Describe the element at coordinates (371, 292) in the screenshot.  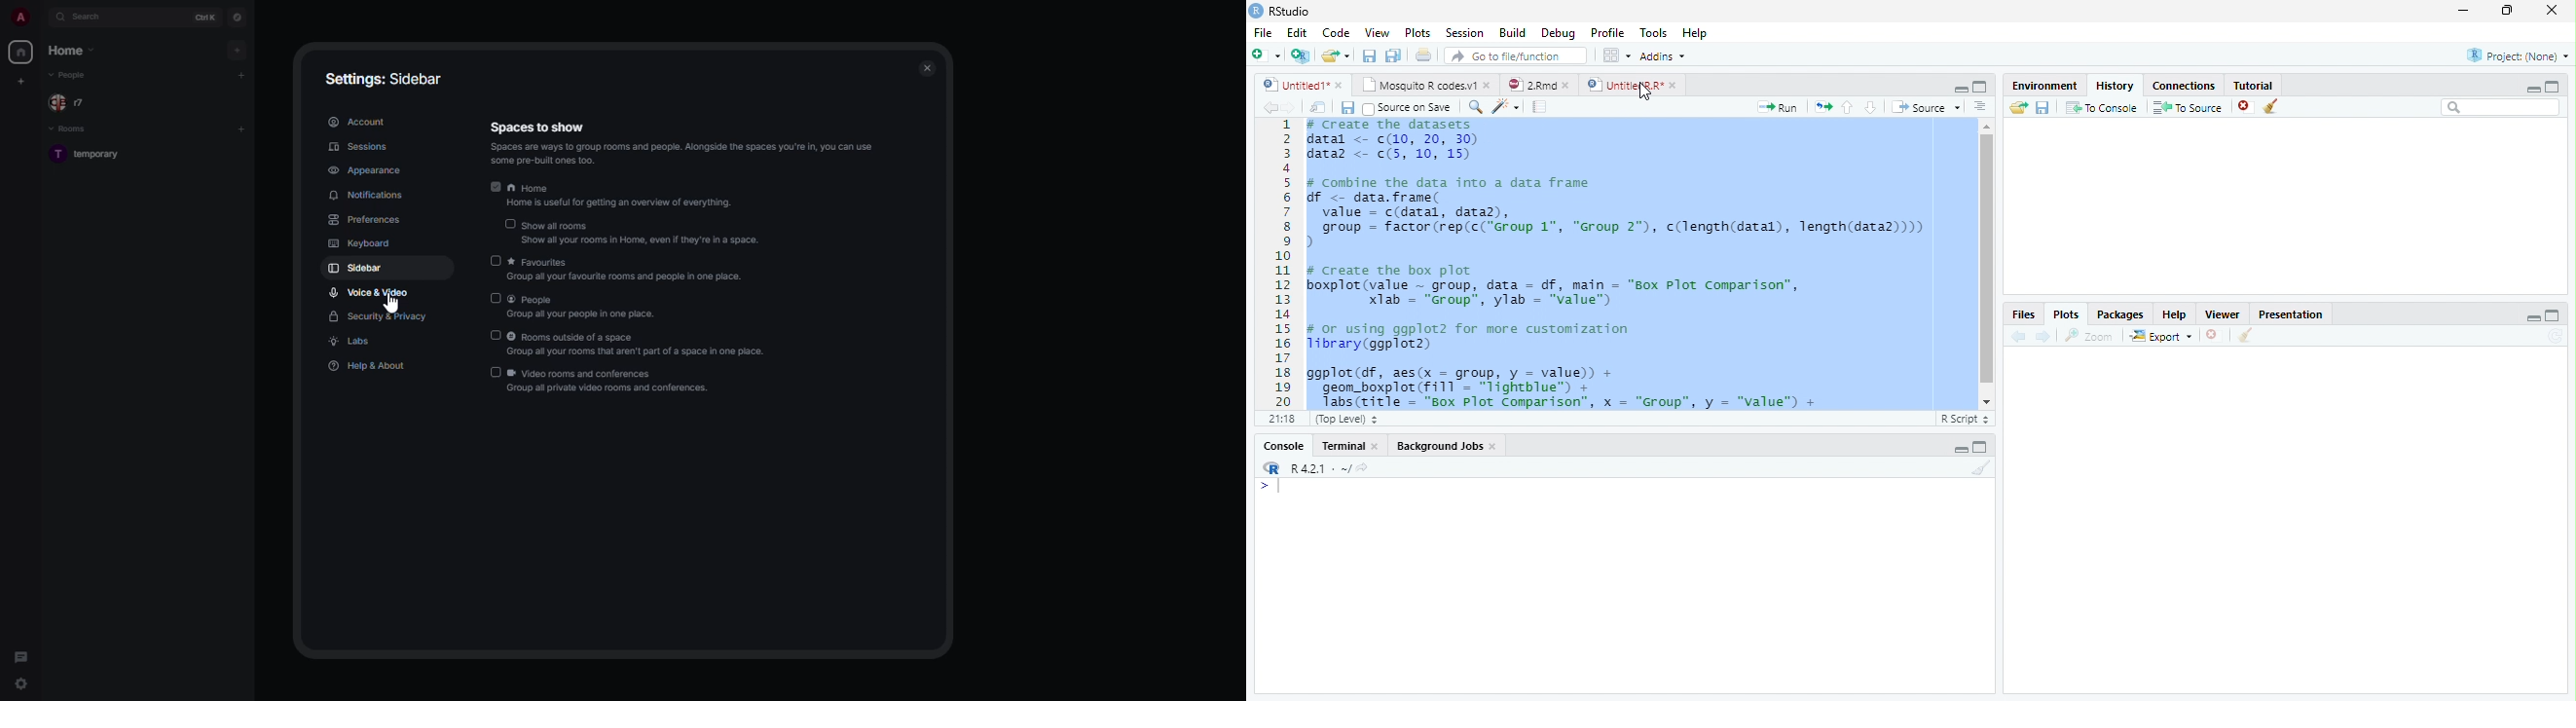
I see `voice & video` at that location.